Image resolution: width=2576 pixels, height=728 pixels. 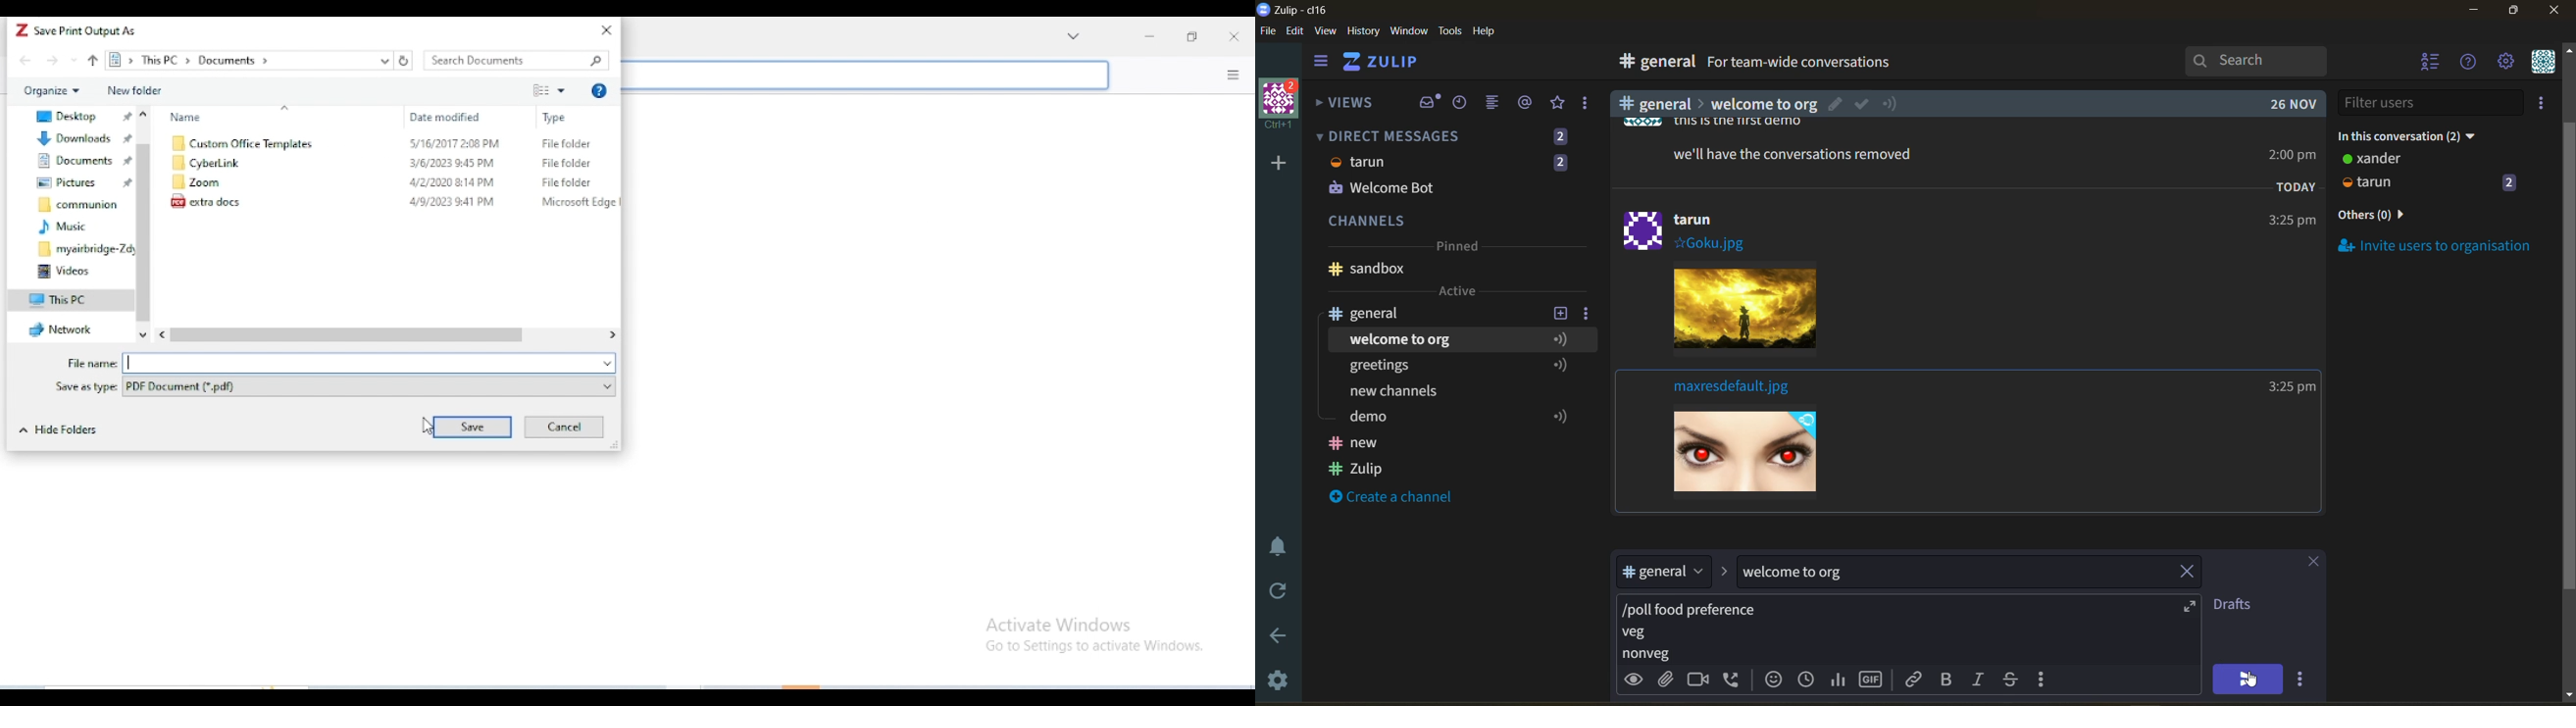 I want to click on options, so click(x=1235, y=75).